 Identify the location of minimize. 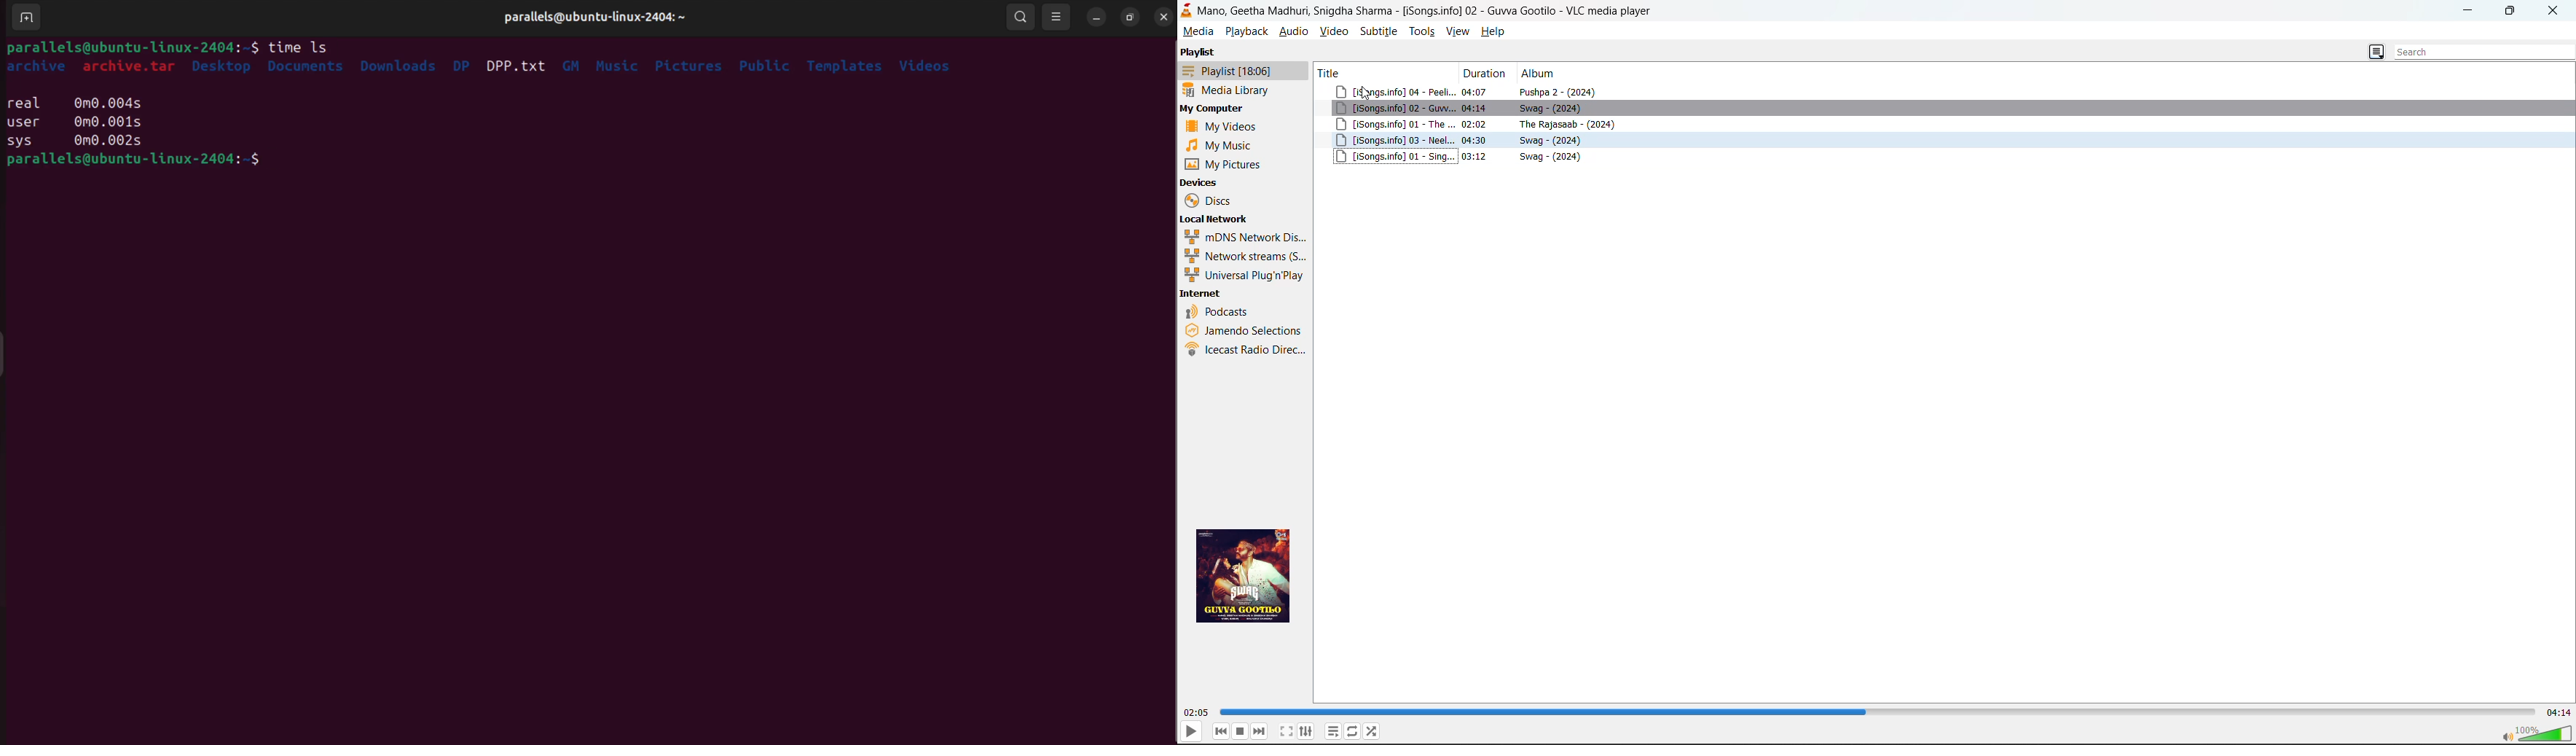
(2471, 11).